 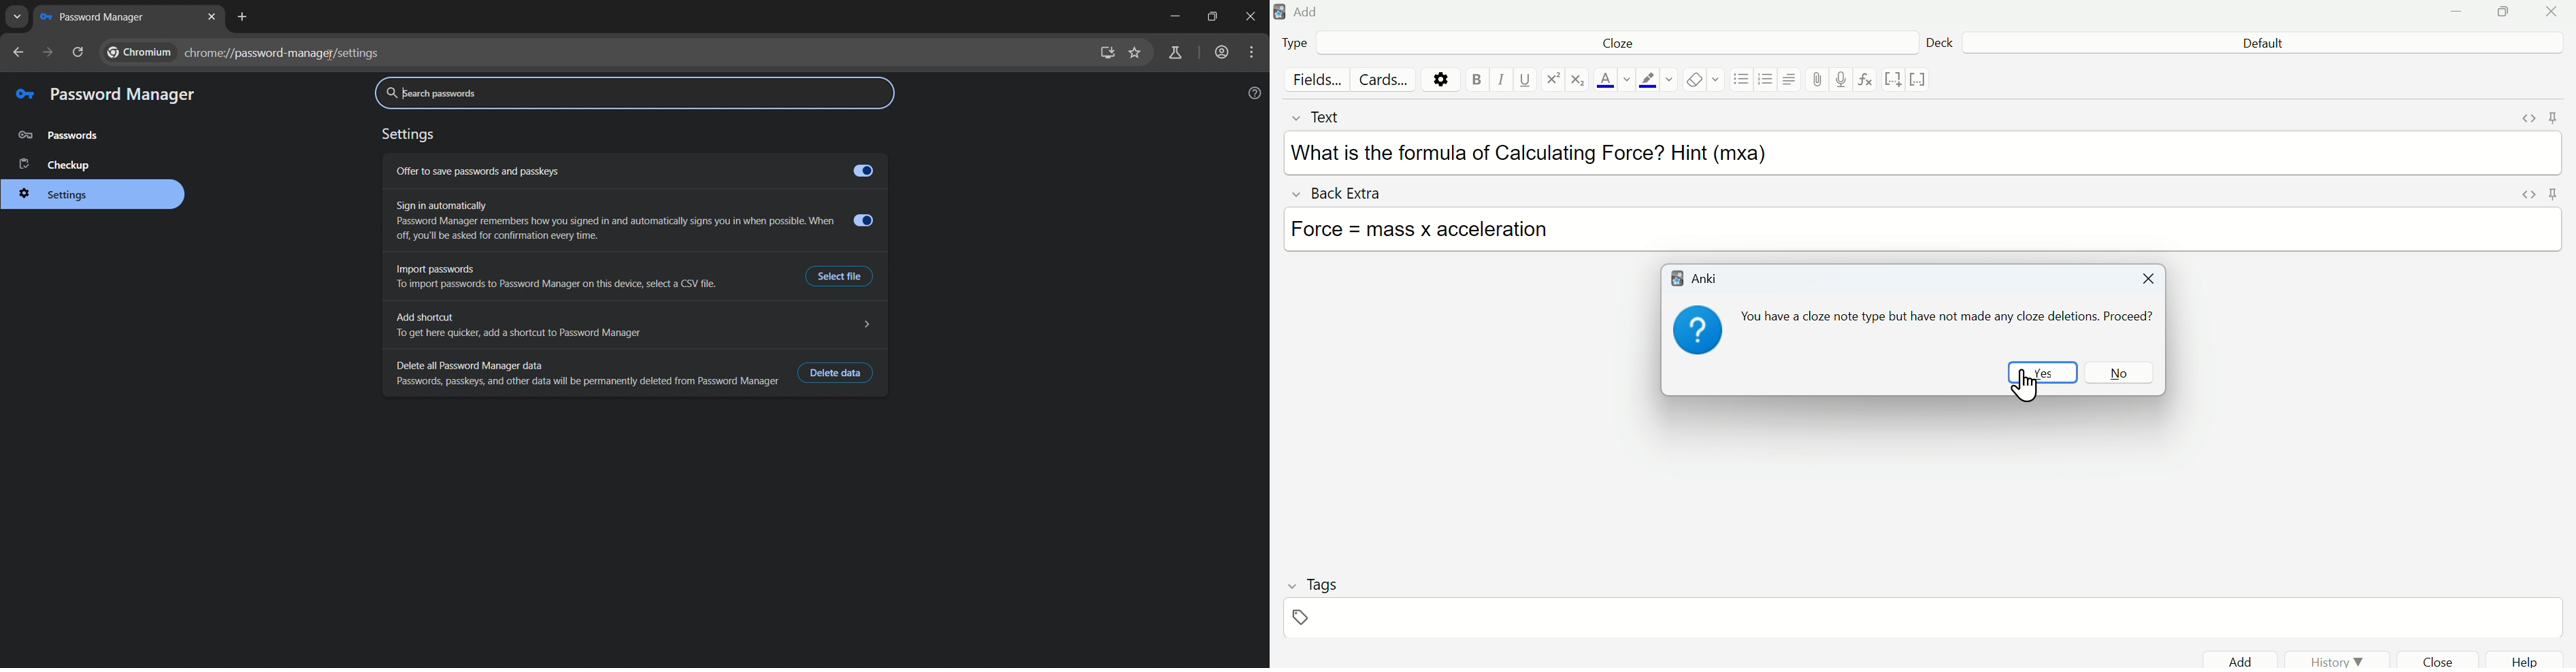 I want to click on Maximize, so click(x=2505, y=15).